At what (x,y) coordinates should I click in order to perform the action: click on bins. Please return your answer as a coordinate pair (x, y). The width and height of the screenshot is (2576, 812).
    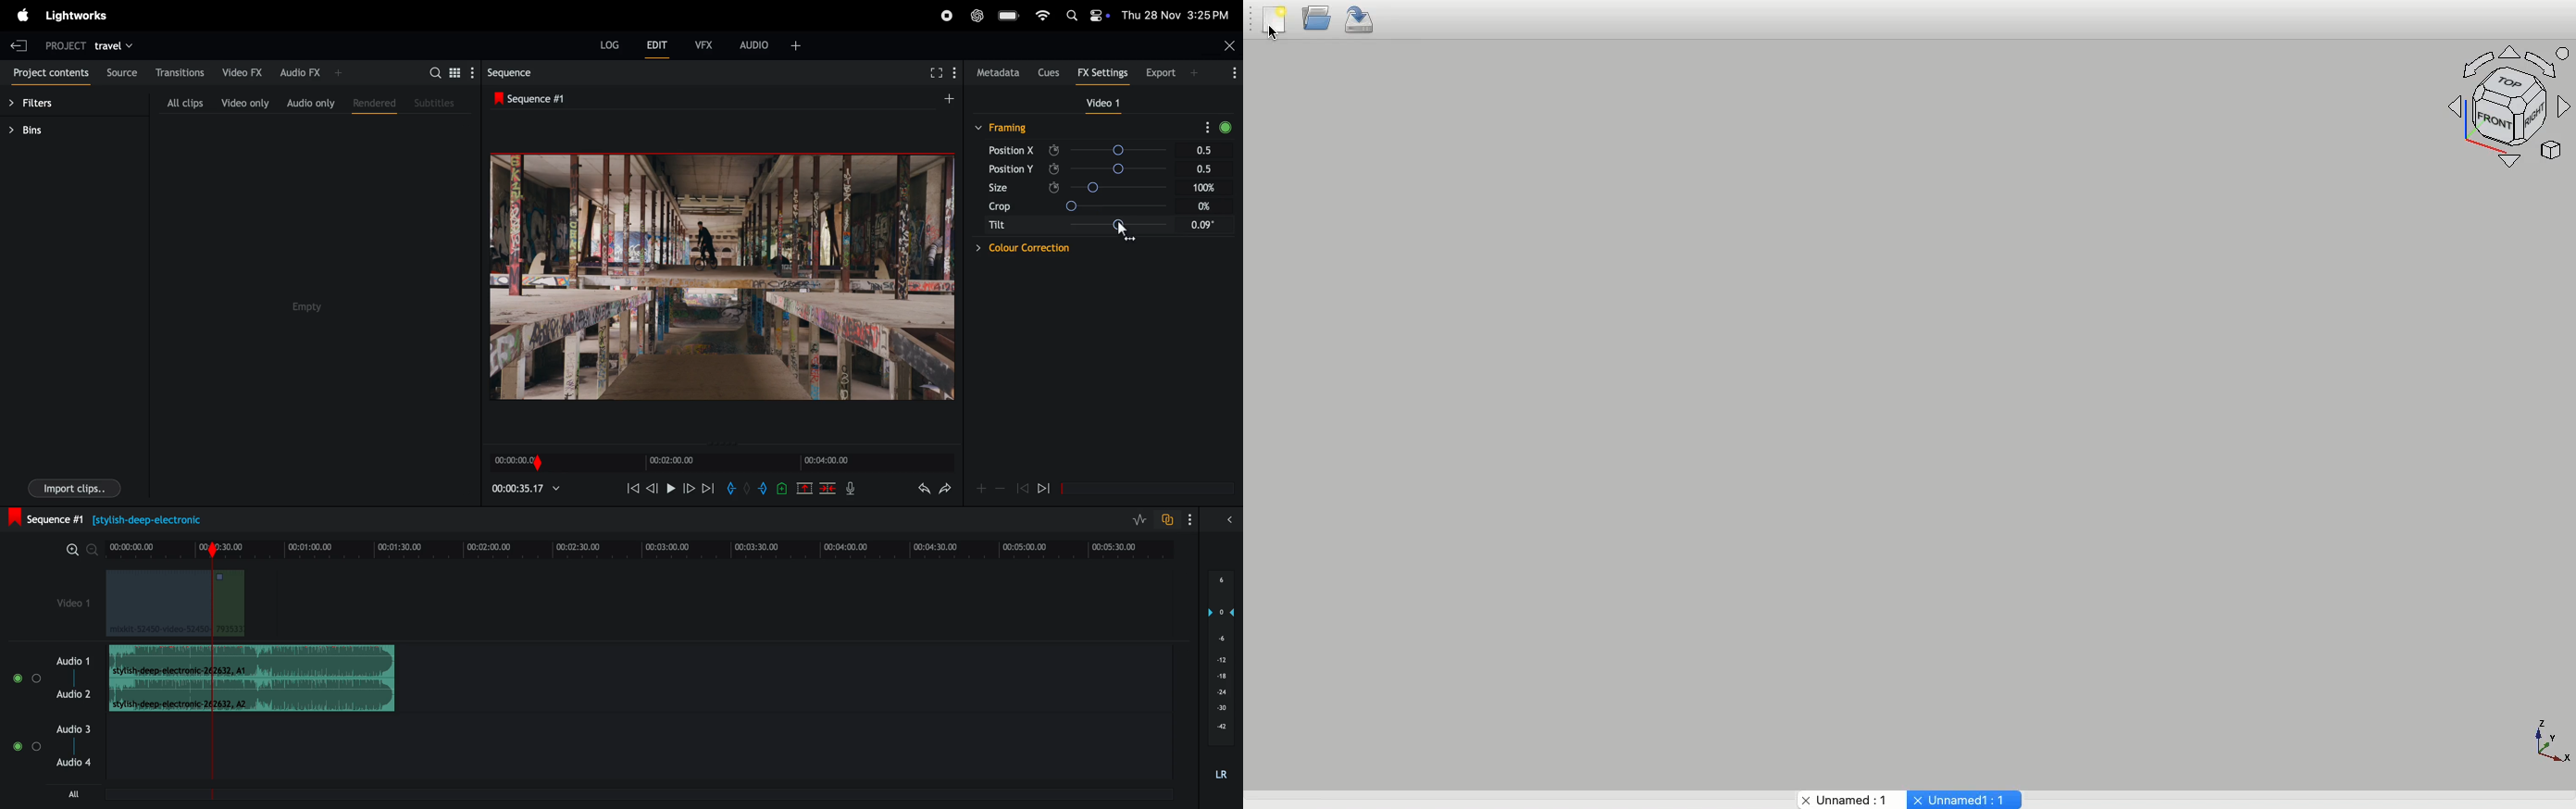
    Looking at the image, I should click on (41, 129).